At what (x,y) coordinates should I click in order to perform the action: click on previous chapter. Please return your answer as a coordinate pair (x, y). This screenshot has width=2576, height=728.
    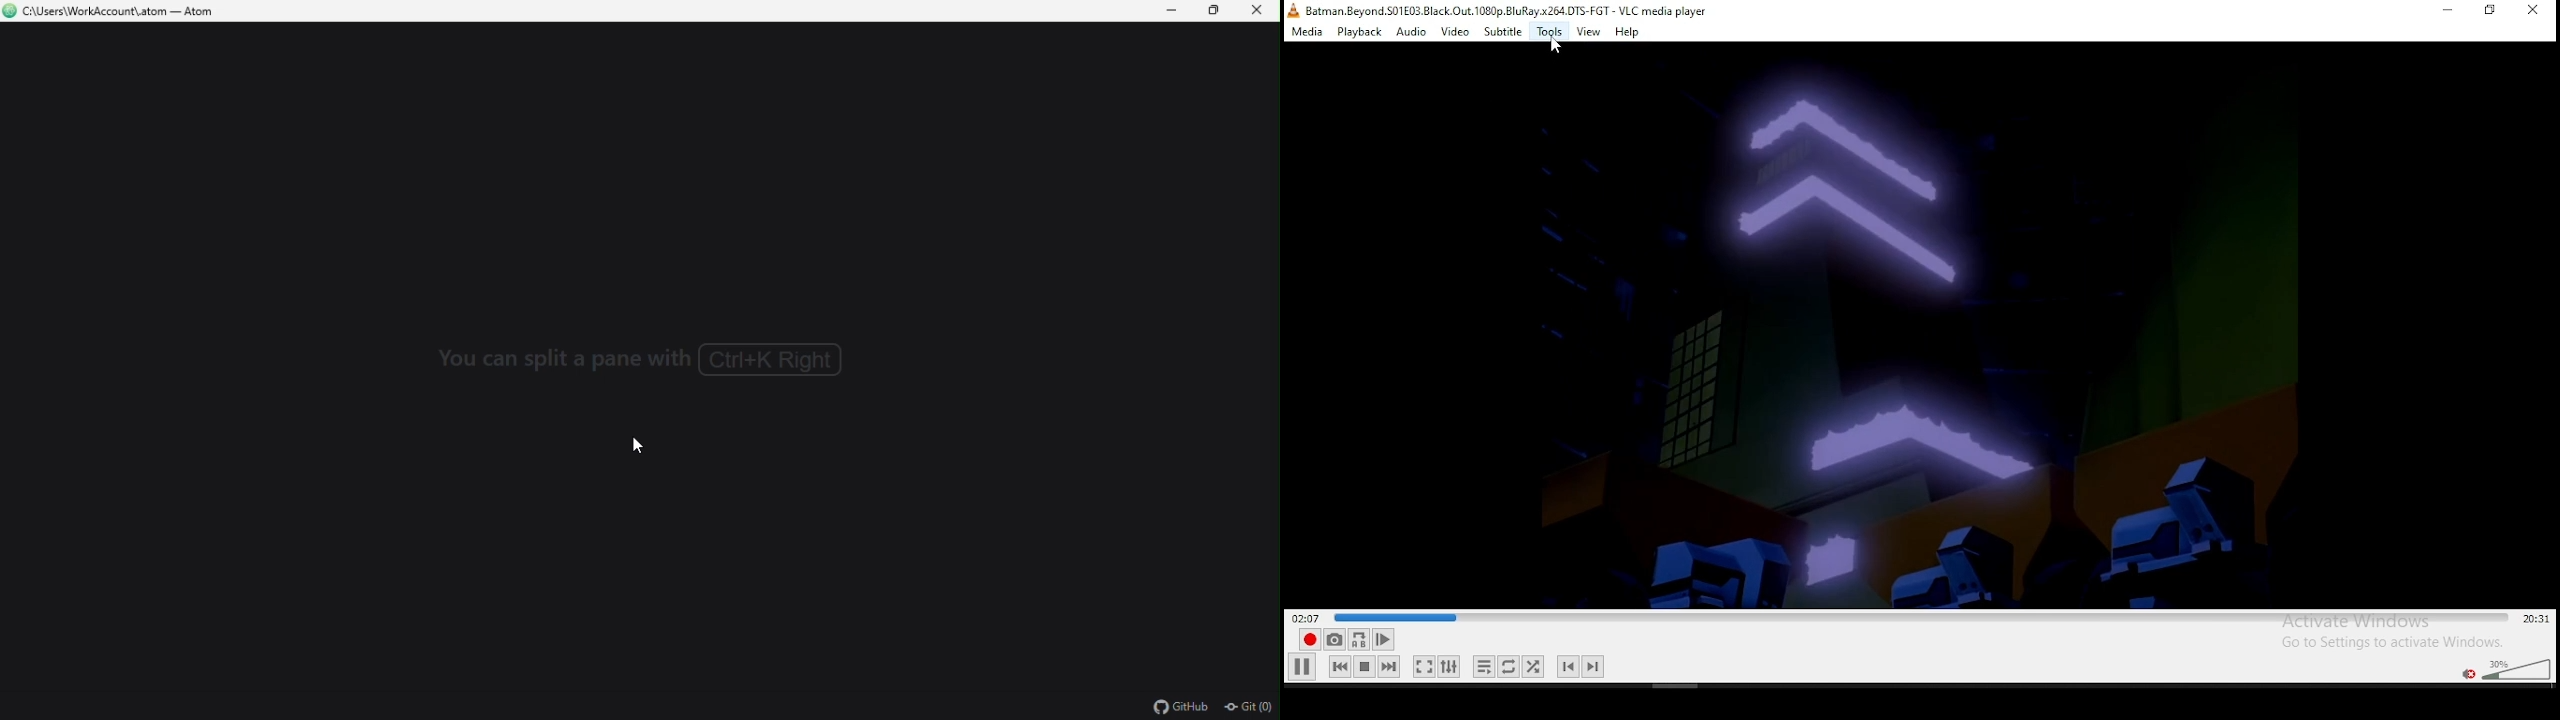
    Looking at the image, I should click on (1567, 667).